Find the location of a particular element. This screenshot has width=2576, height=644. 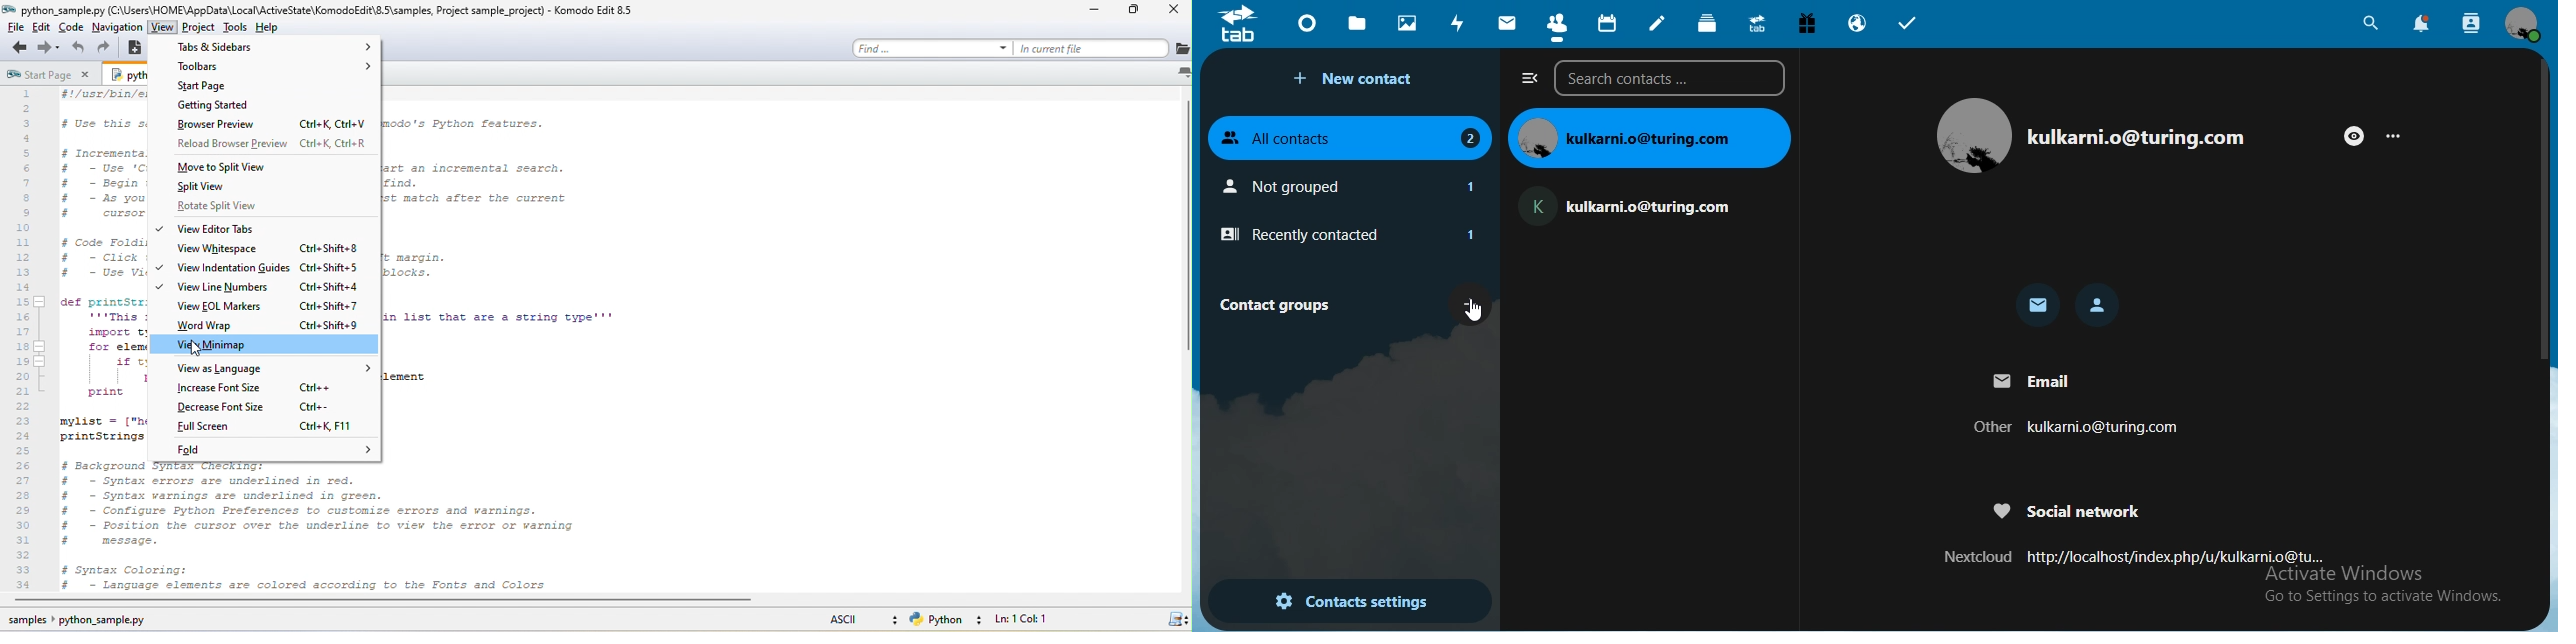

contact is located at coordinates (2099, 305).